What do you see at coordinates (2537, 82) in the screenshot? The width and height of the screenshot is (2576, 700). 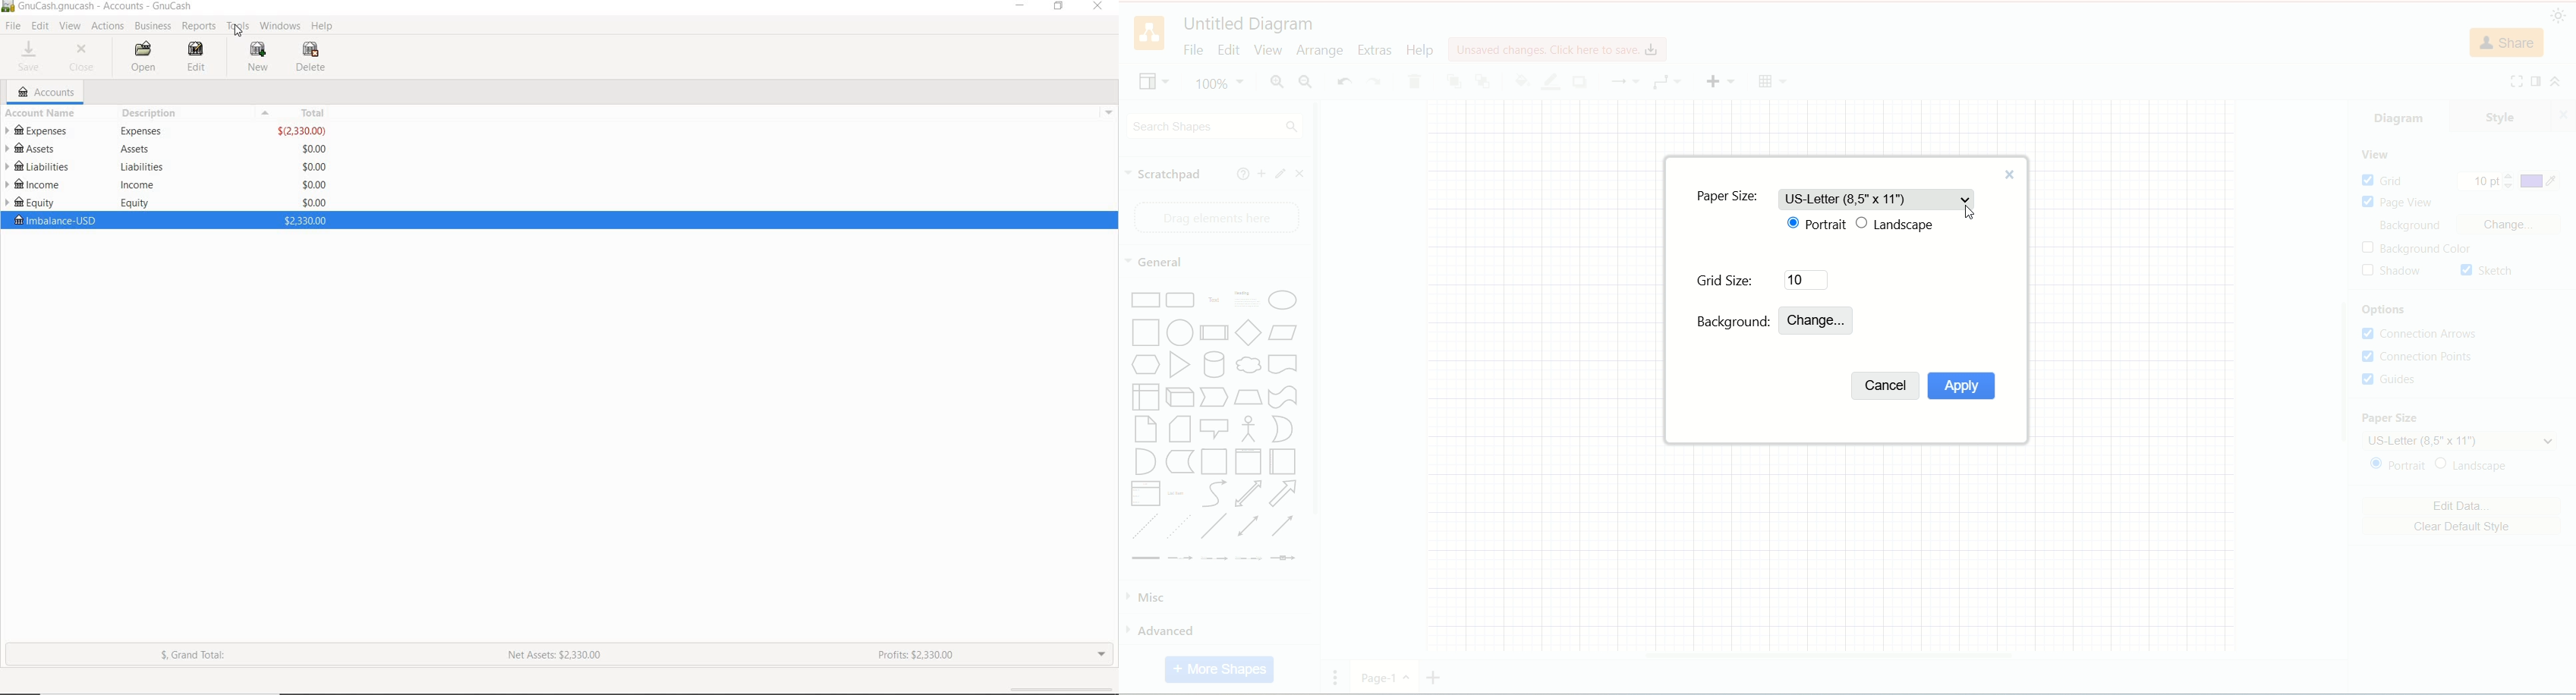 I see `format` at bounding box center [2537, 82].